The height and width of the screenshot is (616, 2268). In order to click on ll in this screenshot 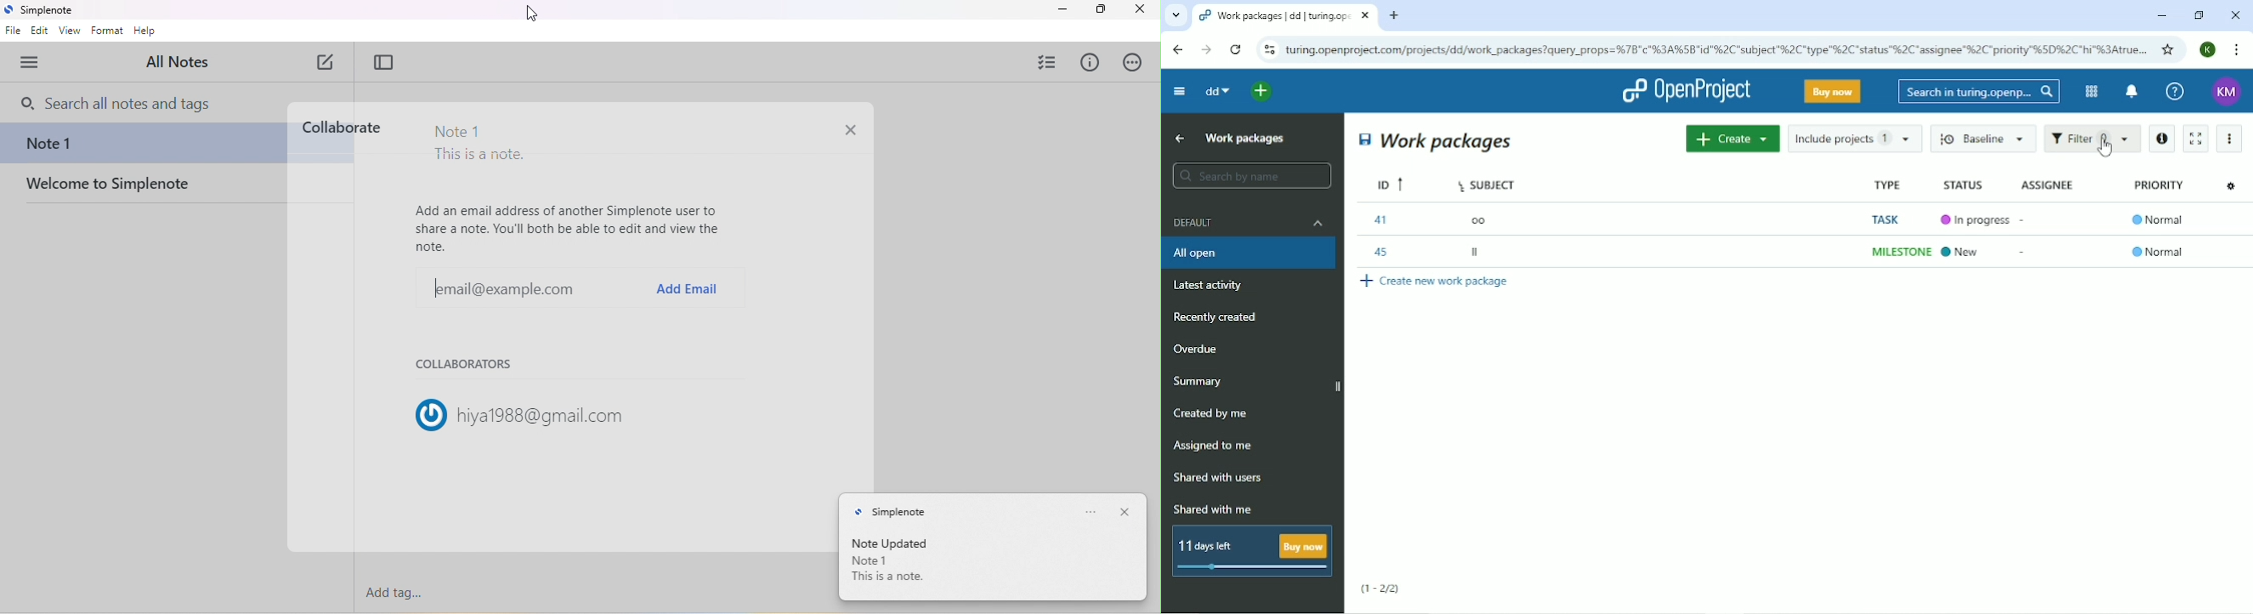, I will do `click(1477, 252)`.